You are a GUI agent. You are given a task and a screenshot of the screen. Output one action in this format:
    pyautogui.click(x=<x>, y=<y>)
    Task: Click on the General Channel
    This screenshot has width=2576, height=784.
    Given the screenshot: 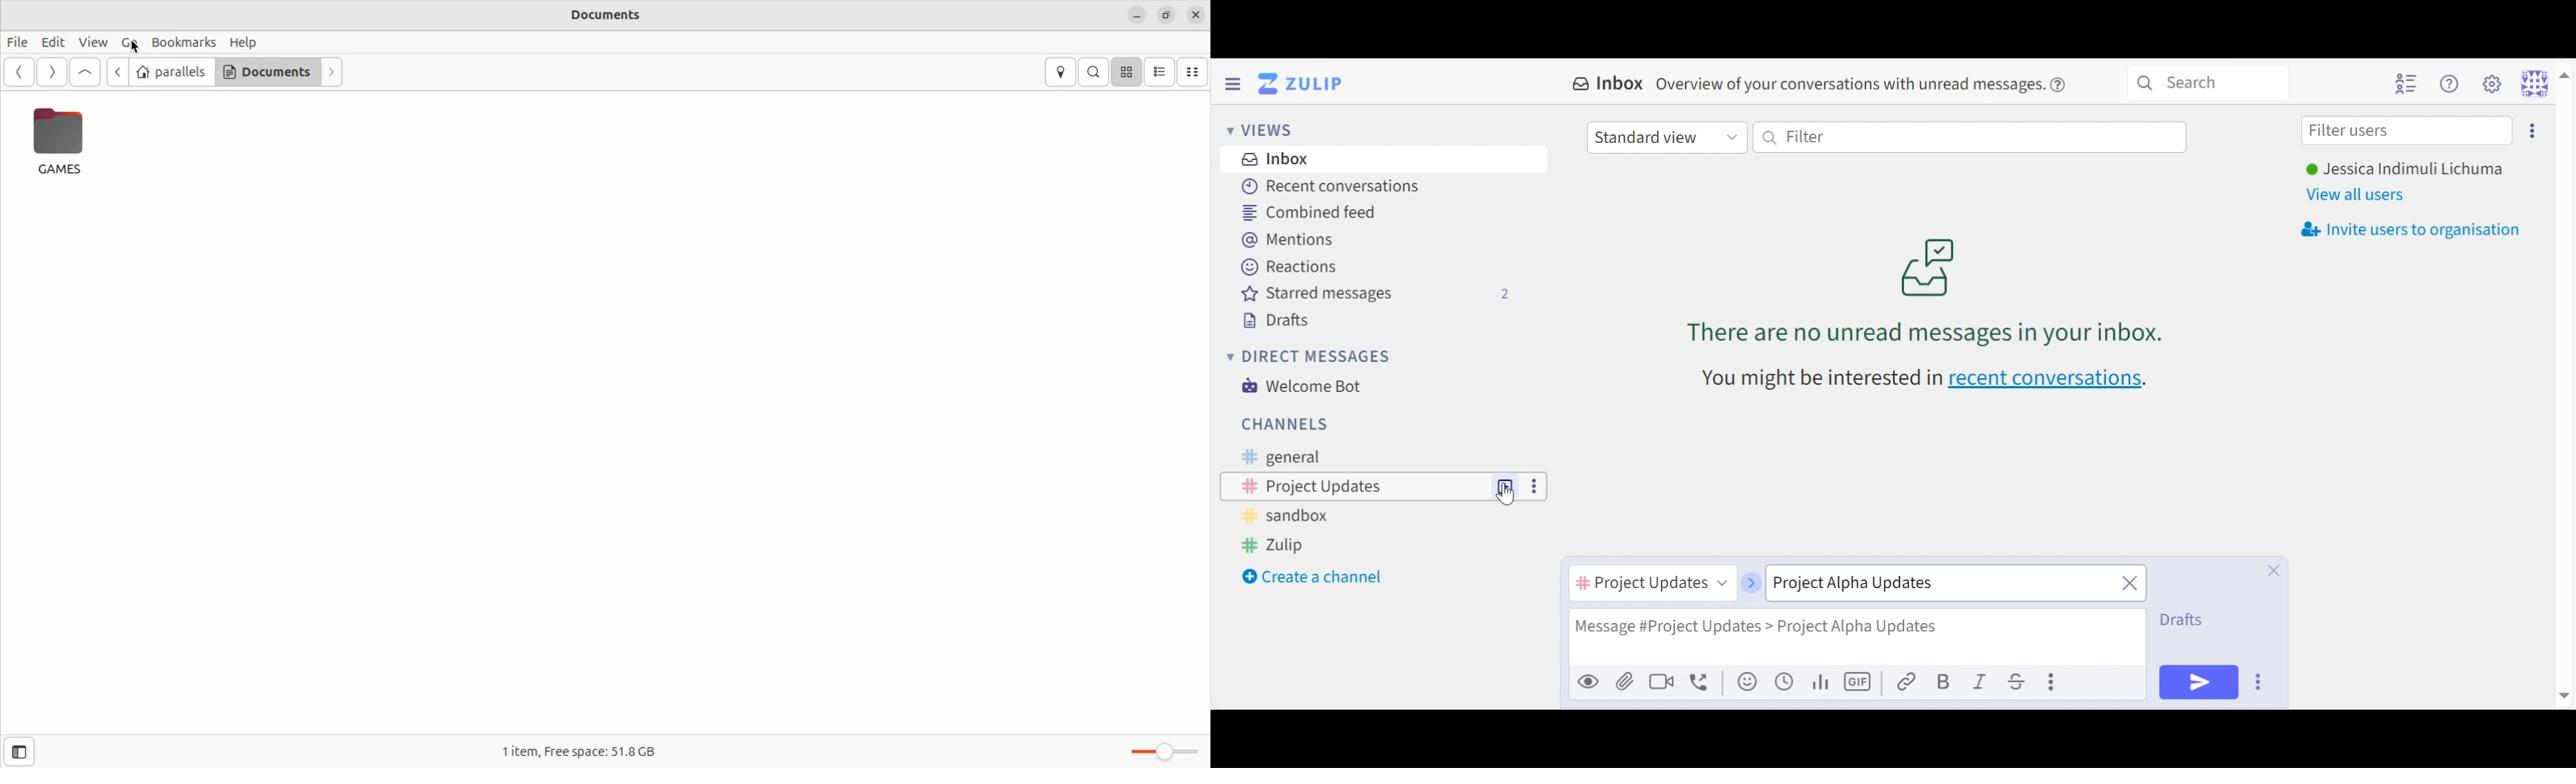 What is the action you would take?
    pyautogui.click(x=1278, y=457)
    